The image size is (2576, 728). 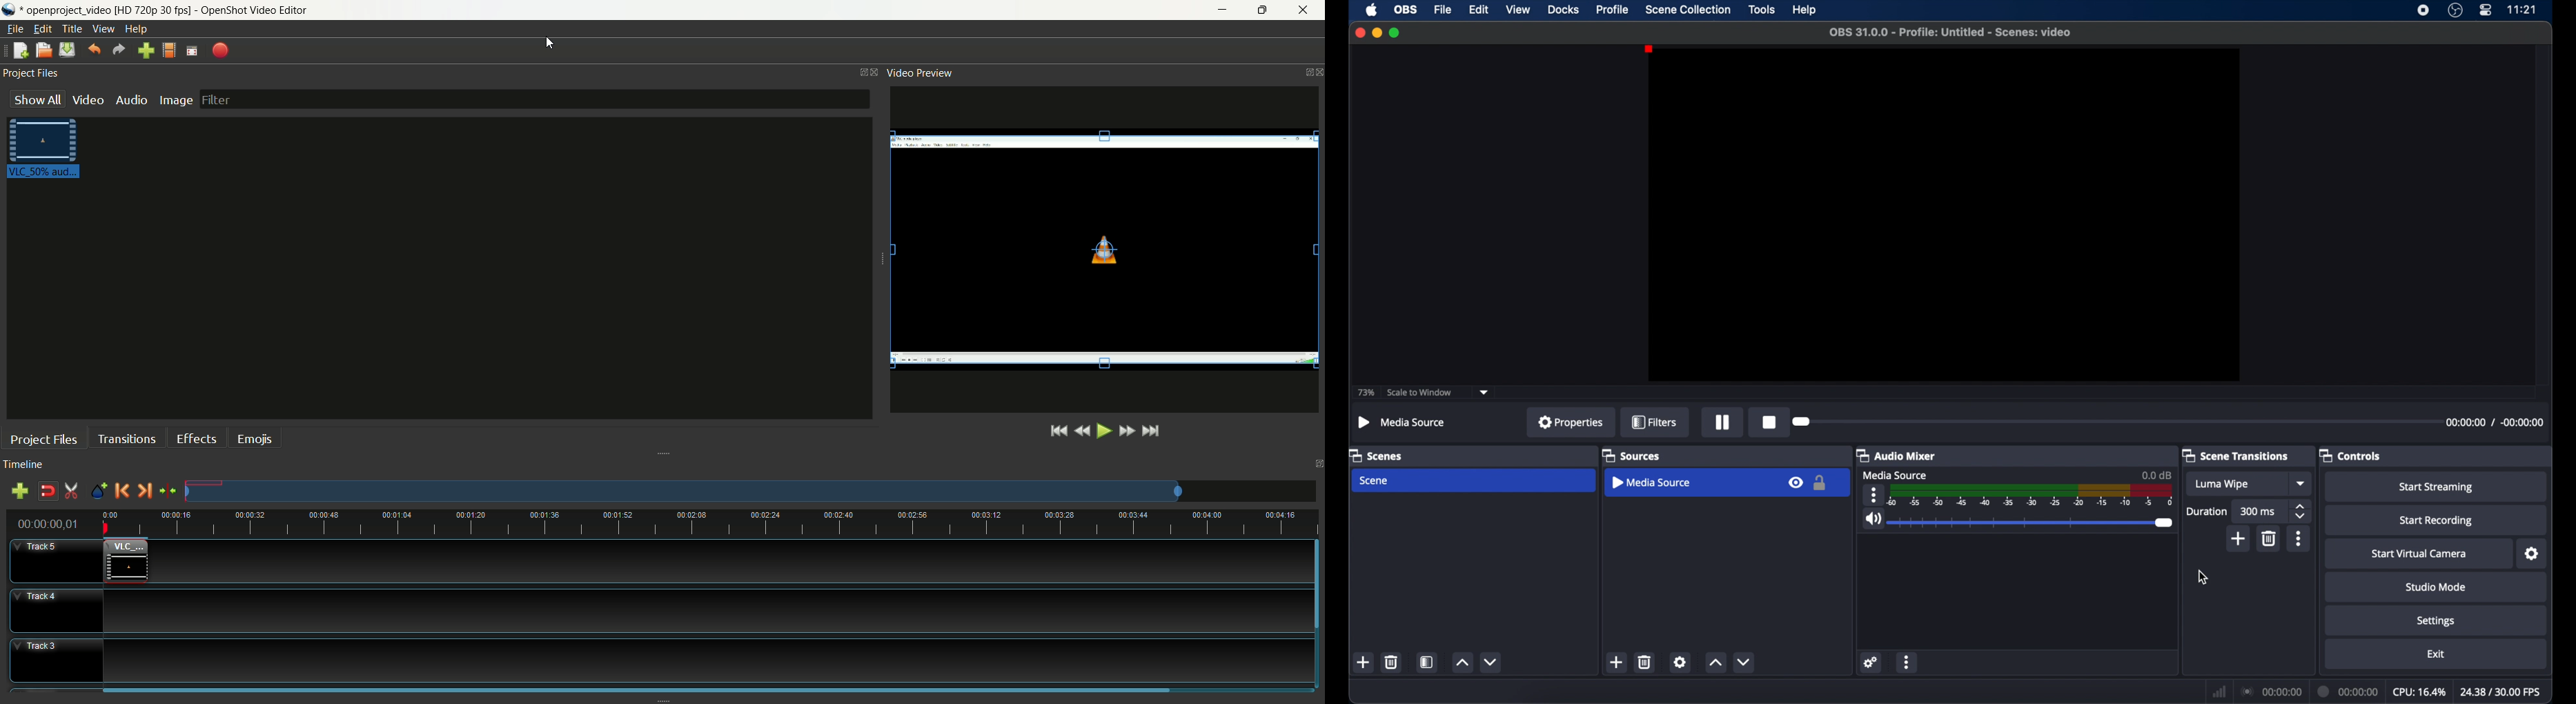 I want to click on start recording, so click(x=2437, y=521).